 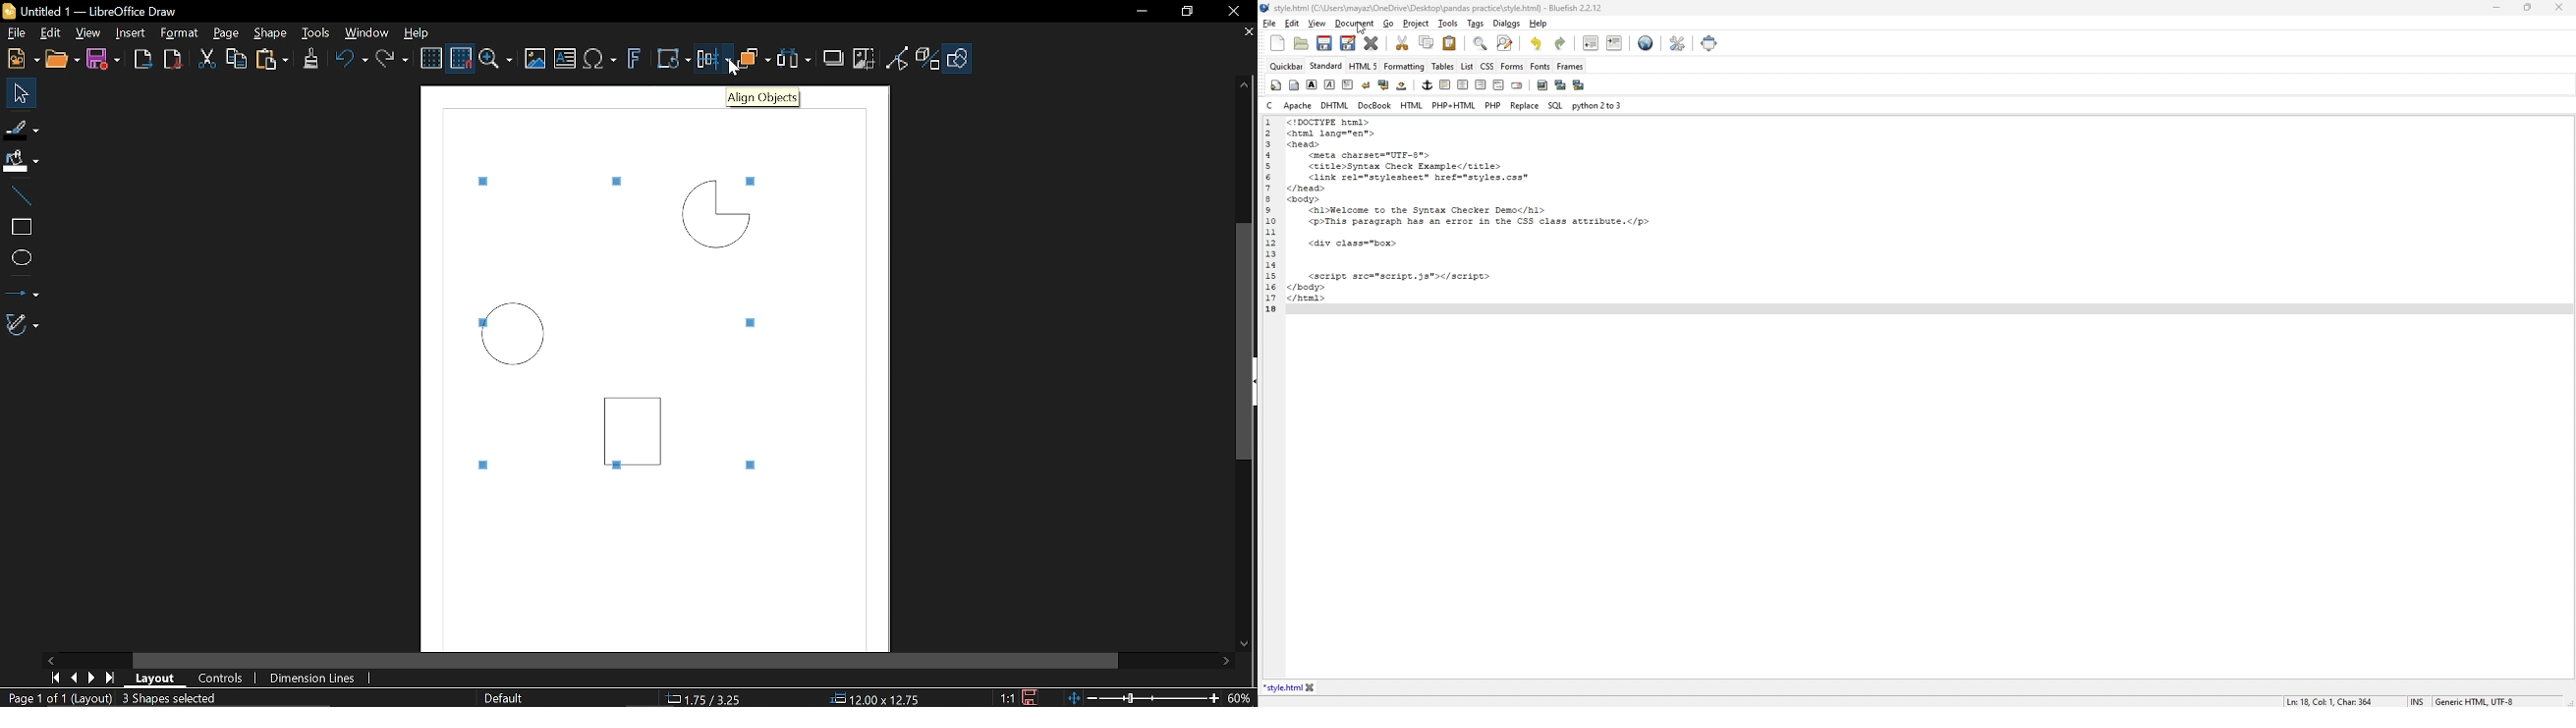 I want to click on tables, so click(x=1442, y=67).